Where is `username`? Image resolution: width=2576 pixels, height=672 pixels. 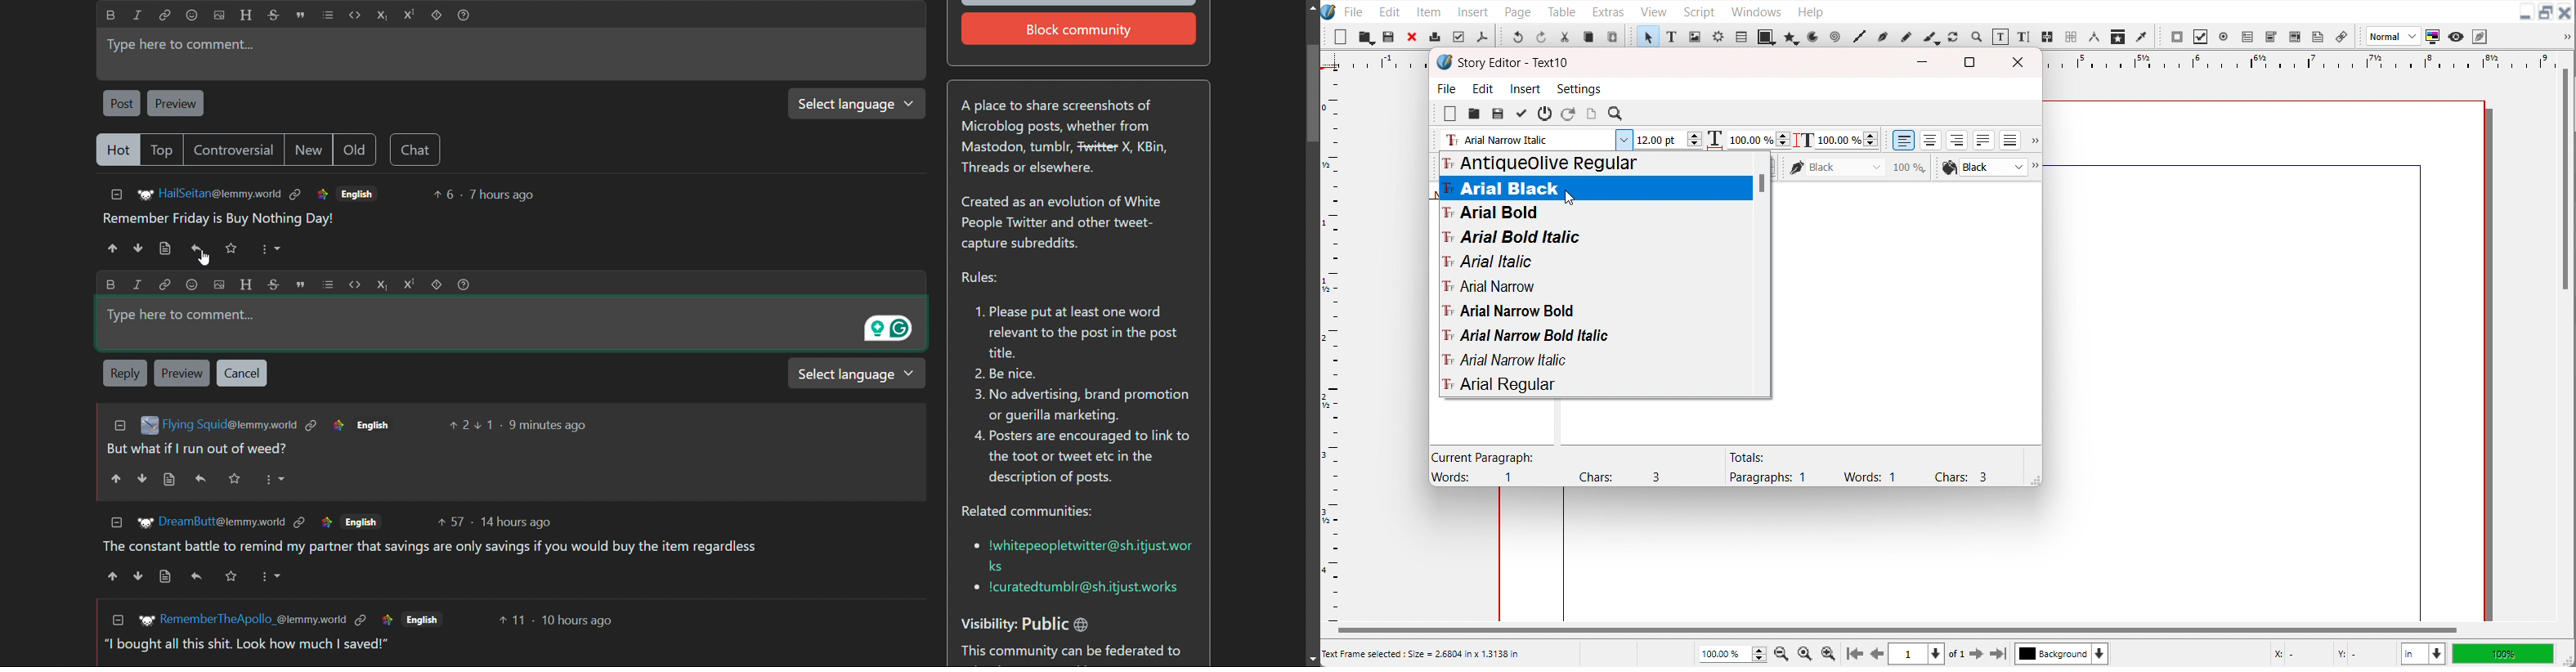
username is located at coordinates (250, 618).